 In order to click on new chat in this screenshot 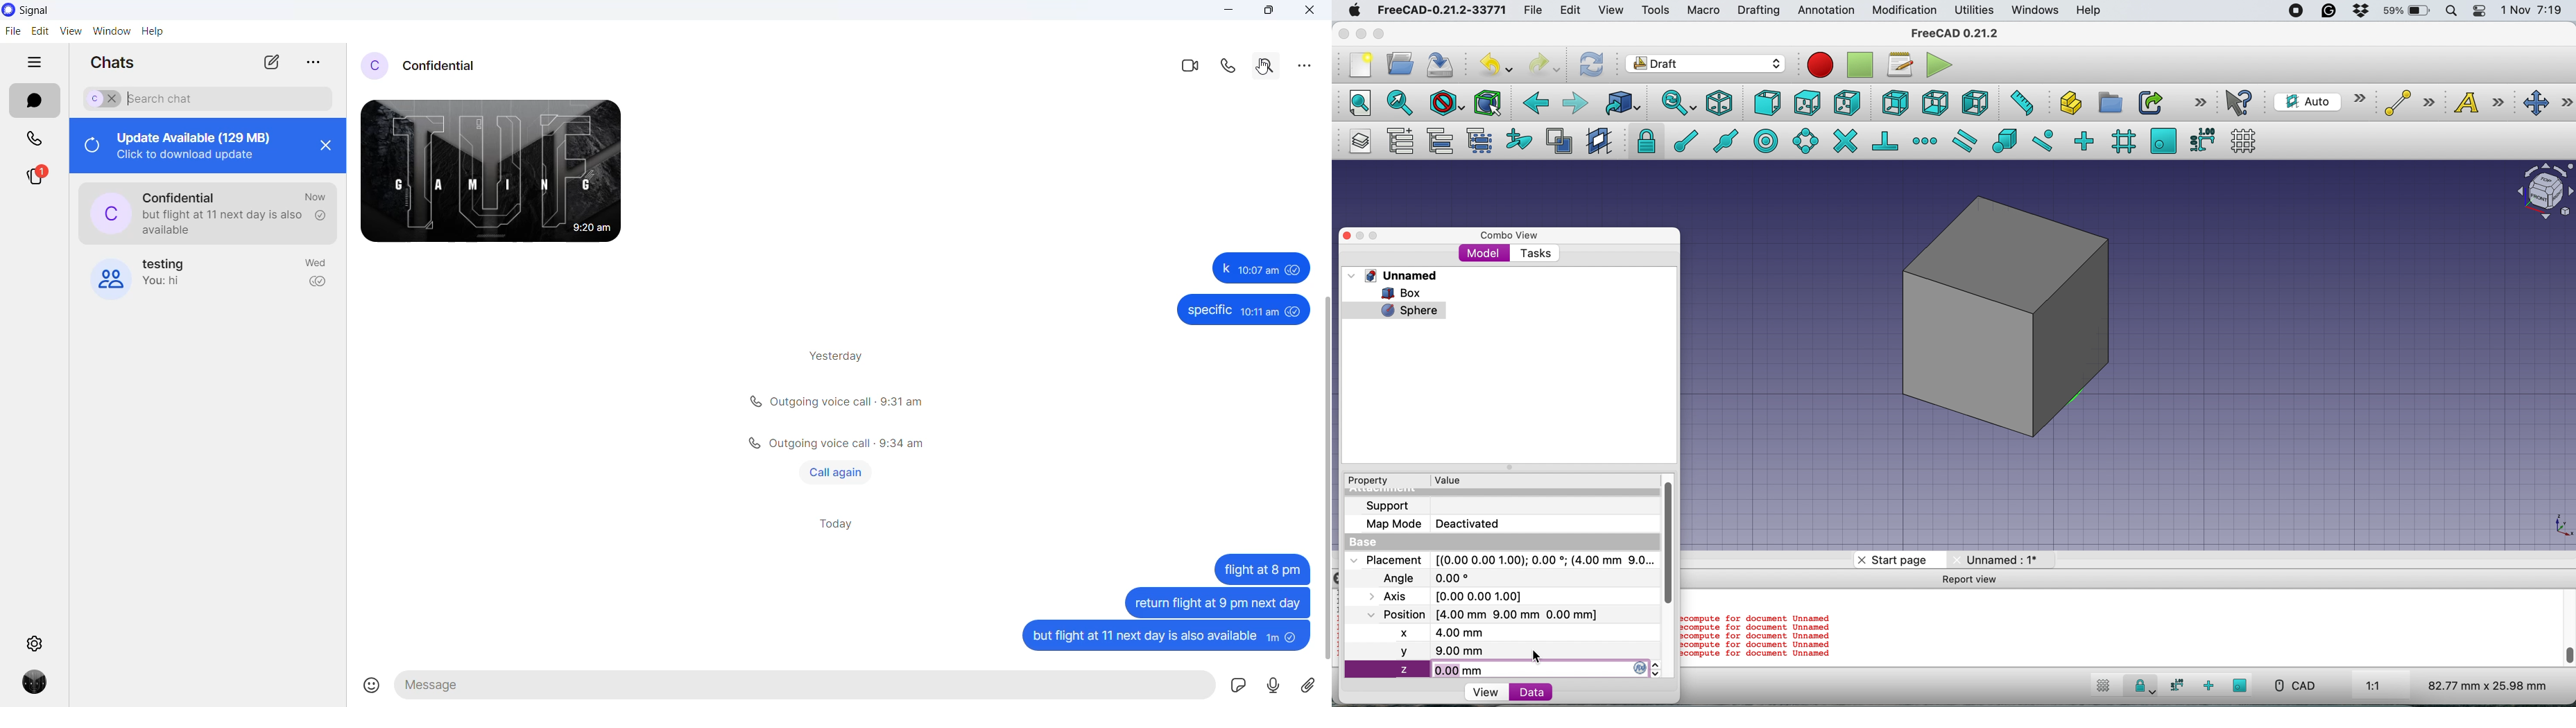, I will do `click(270, 61)`.